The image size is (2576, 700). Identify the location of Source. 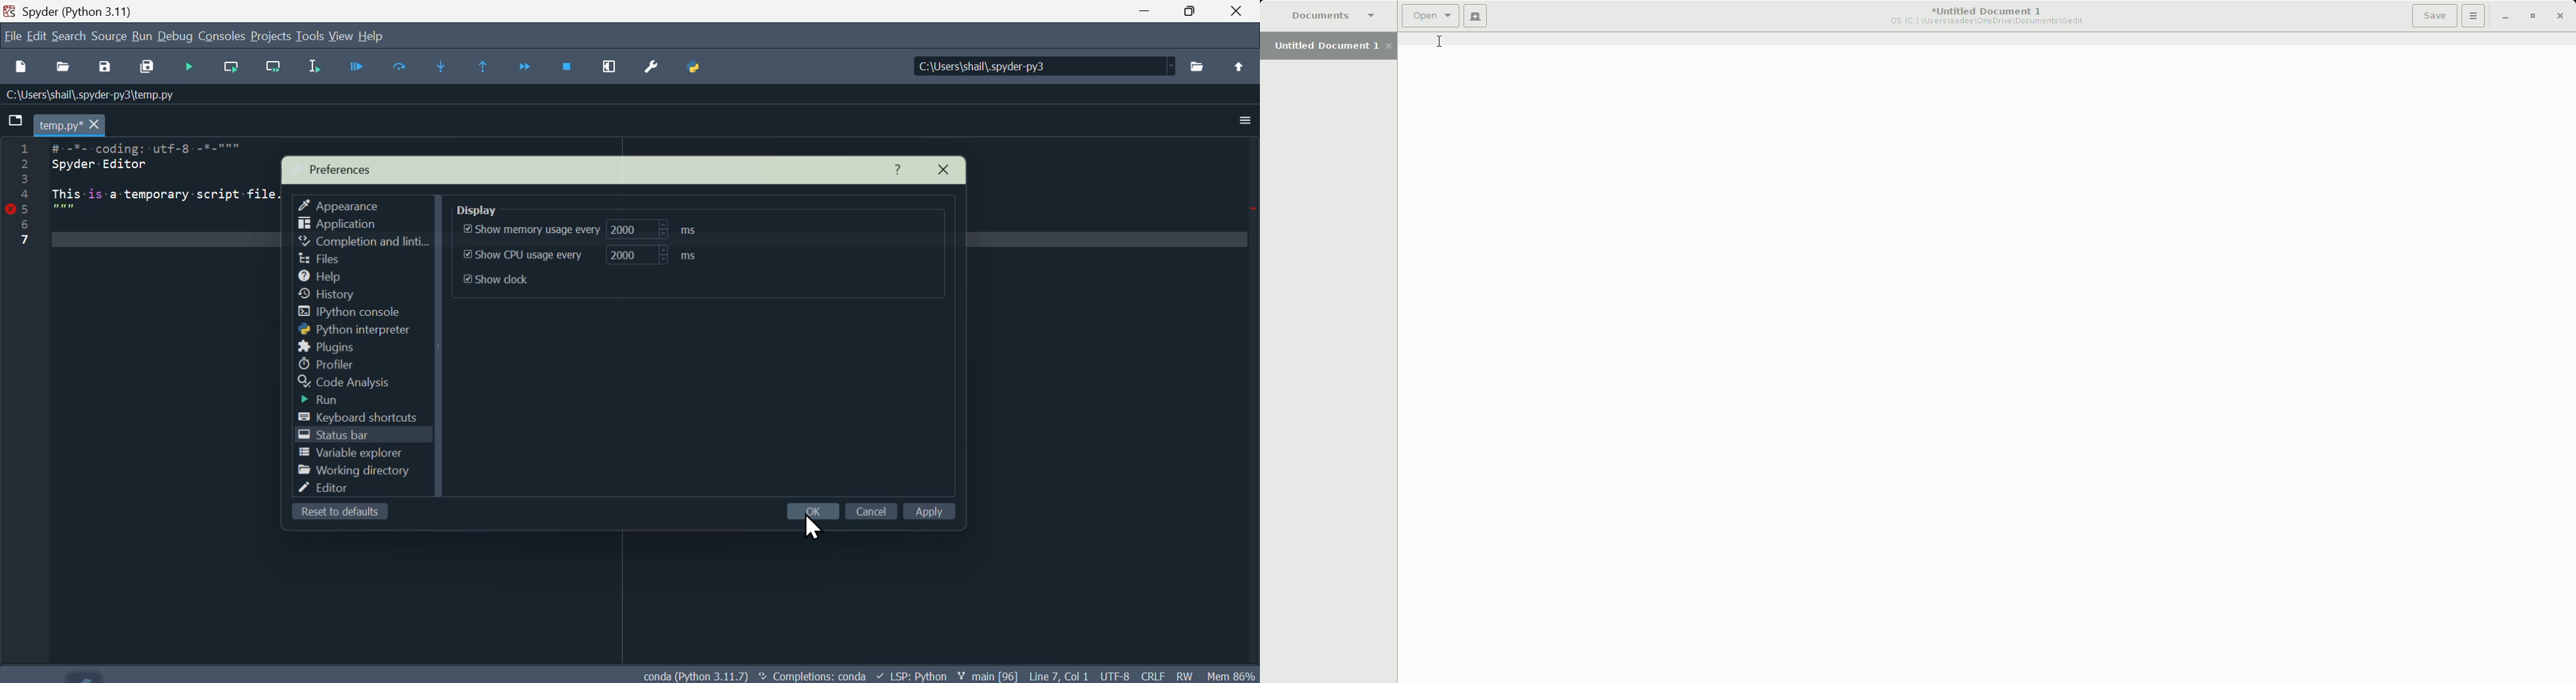
(110, 36).